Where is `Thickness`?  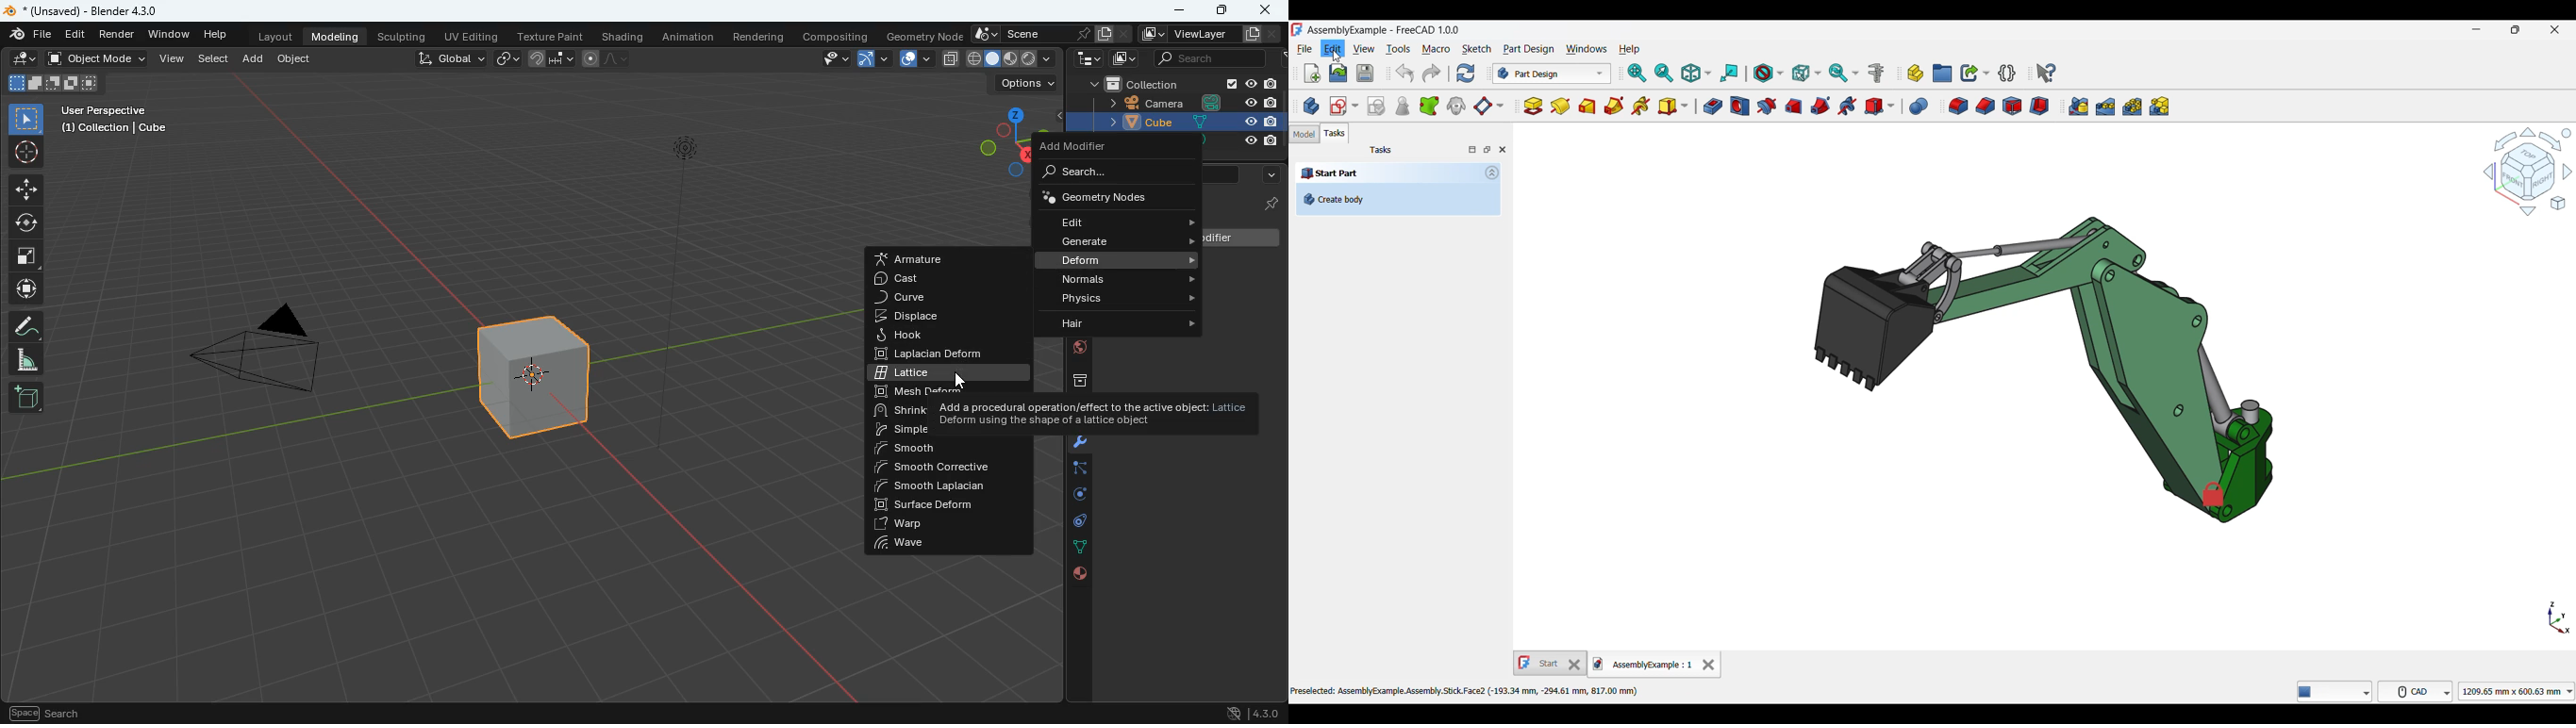 Thickness is located at coordinates (2039, 106).